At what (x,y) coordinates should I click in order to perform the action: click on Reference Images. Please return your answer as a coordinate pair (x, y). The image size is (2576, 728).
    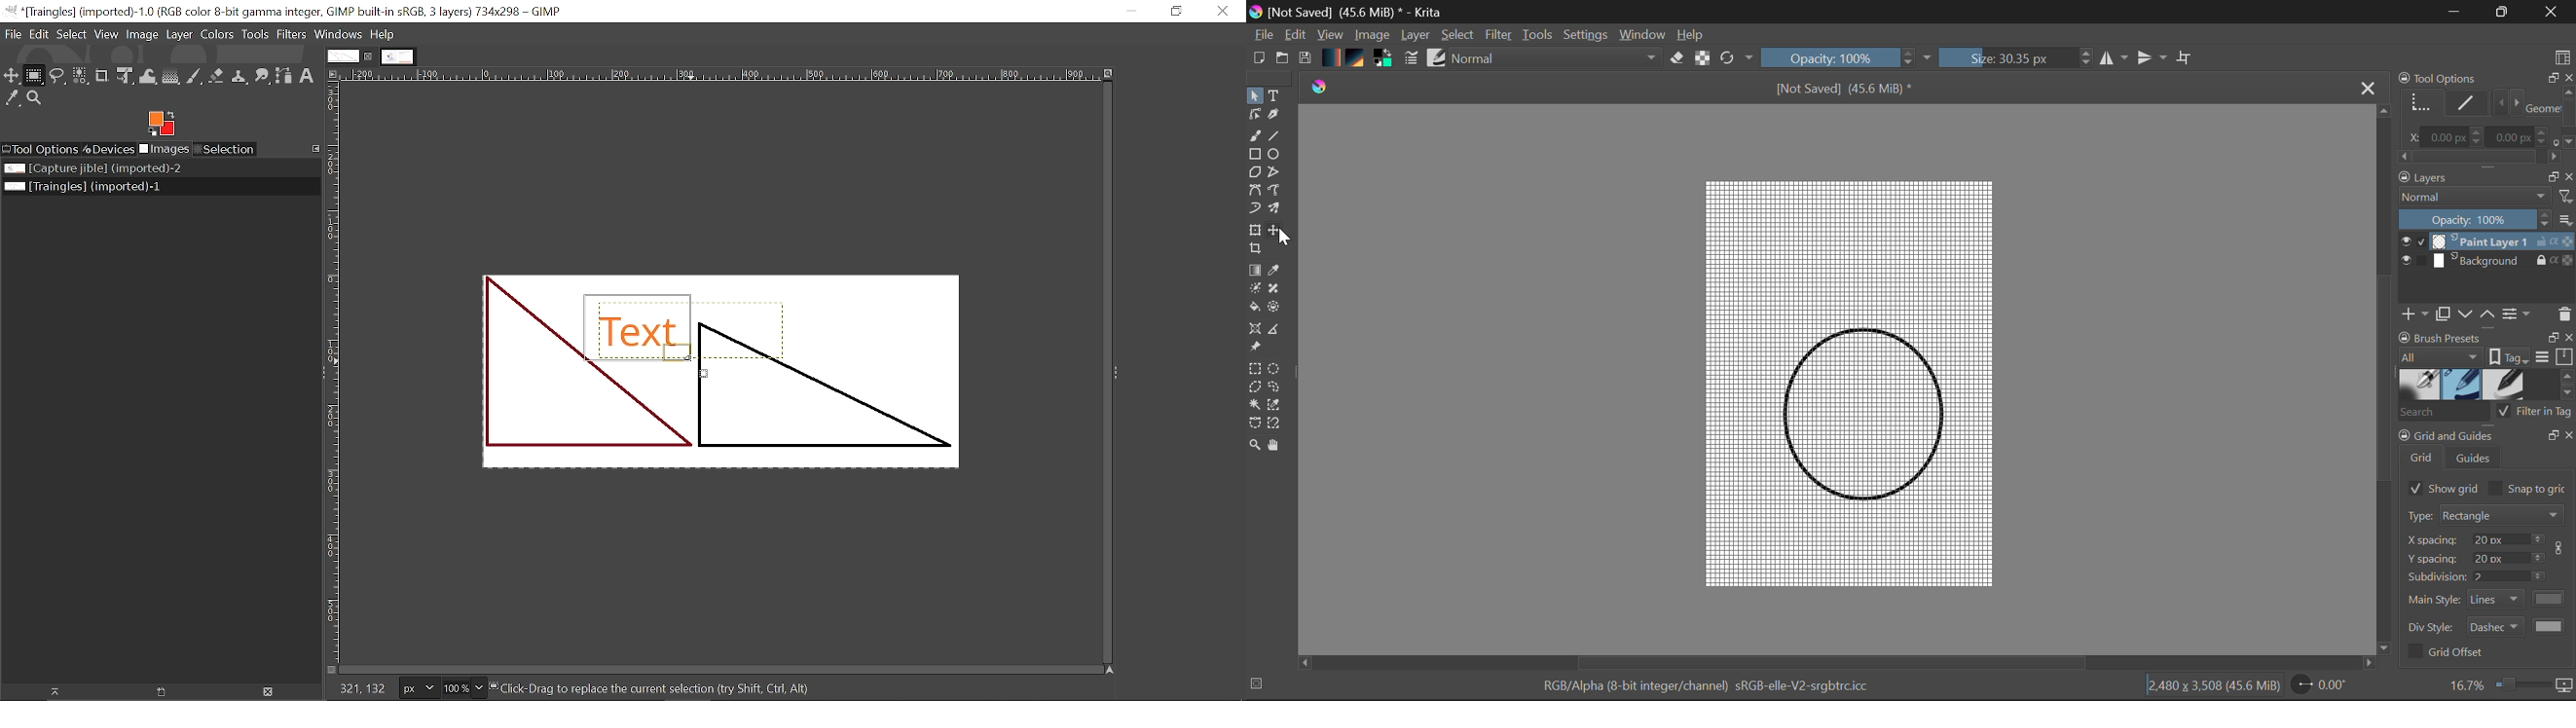
    Looking at the image, I should click on (1255, 348).